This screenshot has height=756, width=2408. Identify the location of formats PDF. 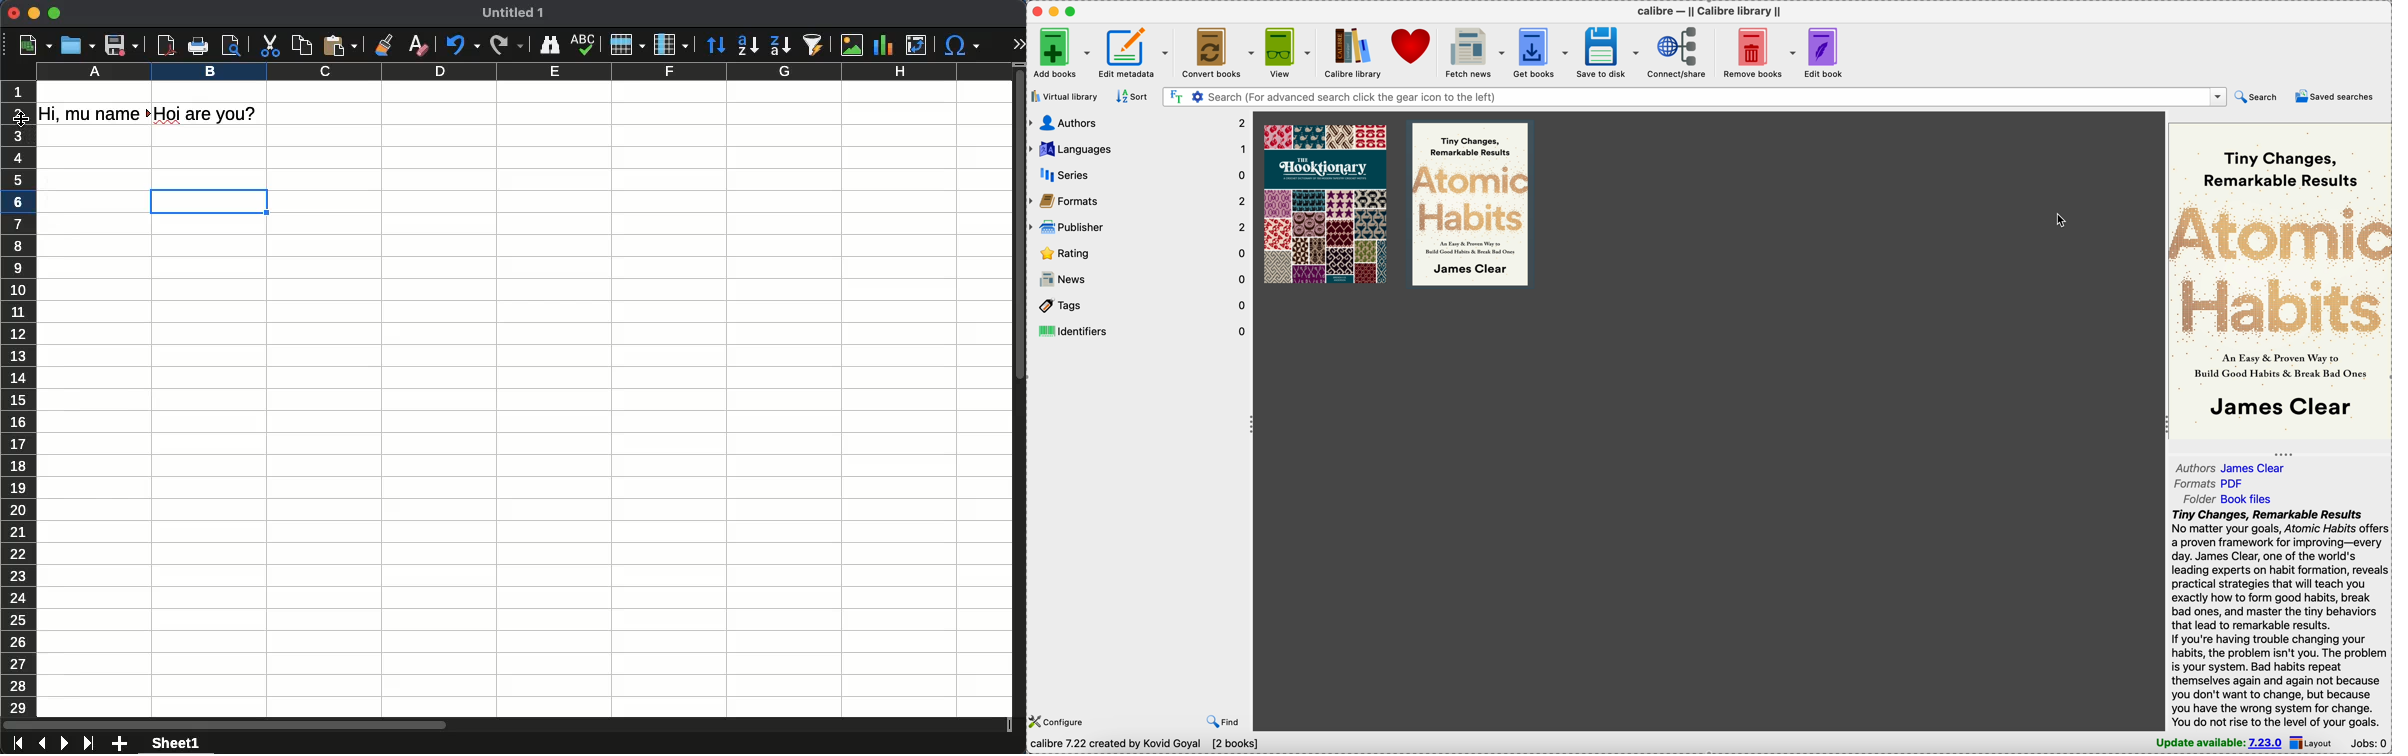
(2211, 483).